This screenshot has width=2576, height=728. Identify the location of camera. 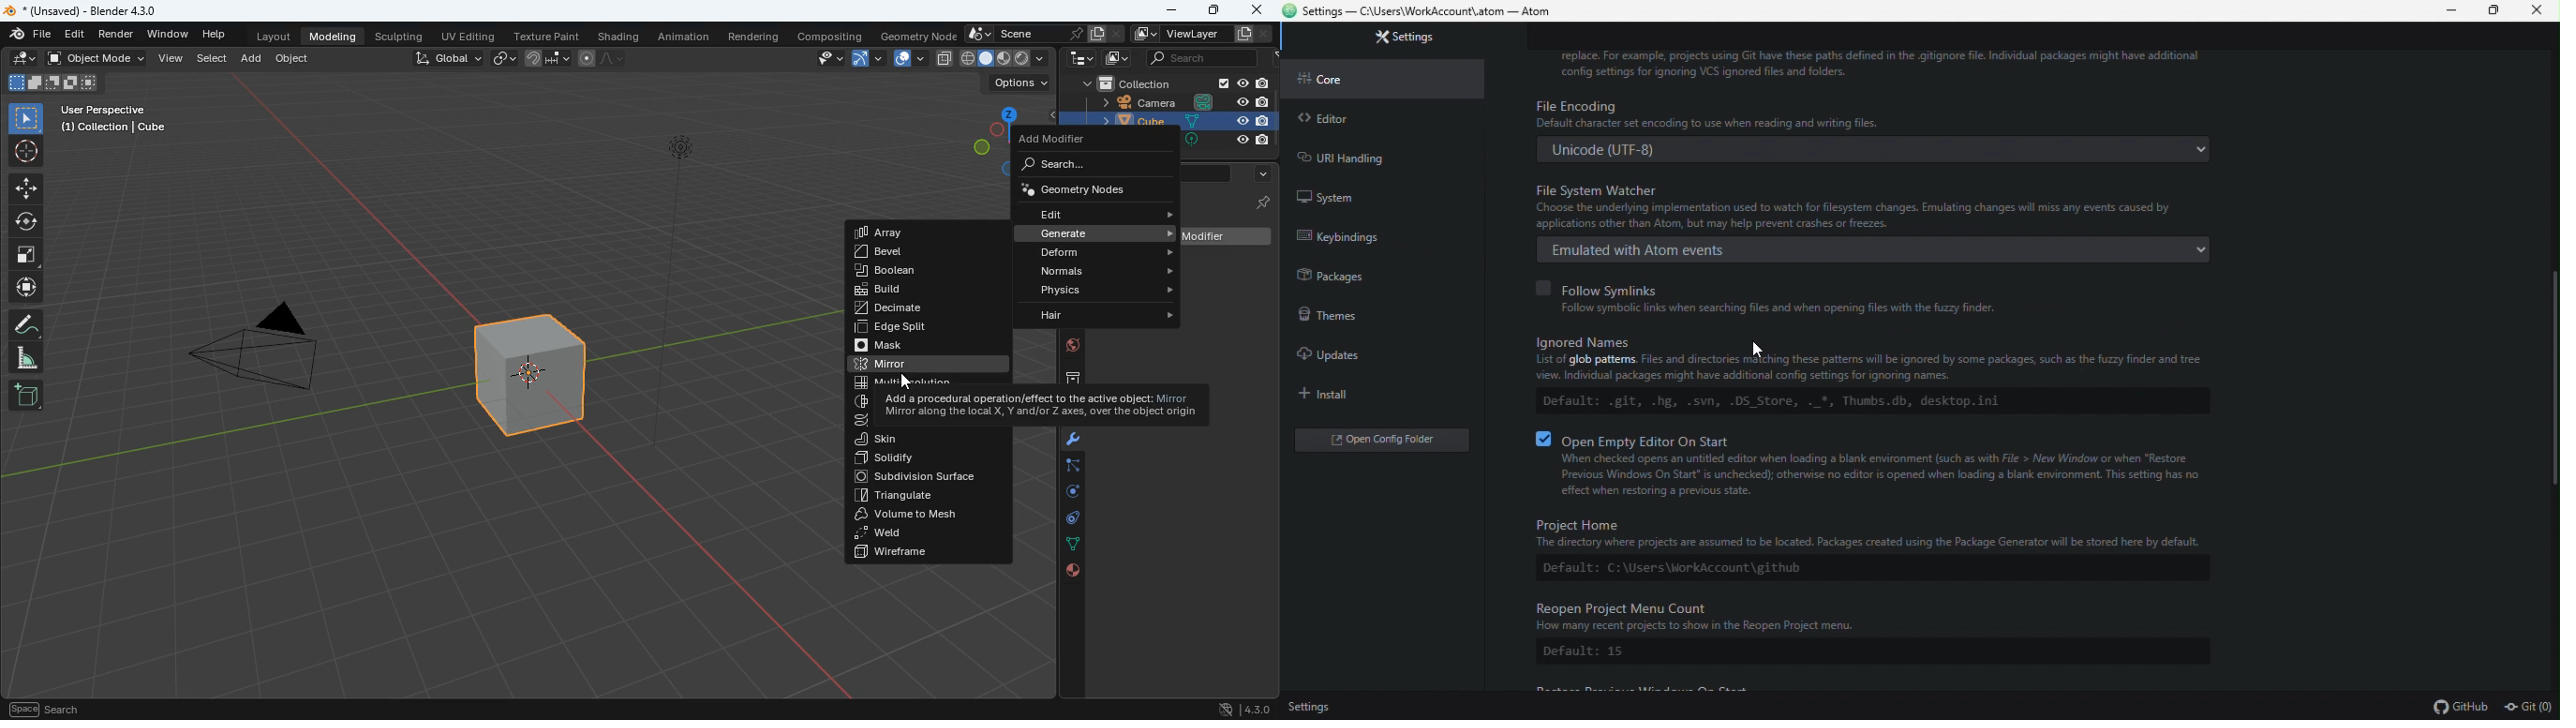
(271, 352).